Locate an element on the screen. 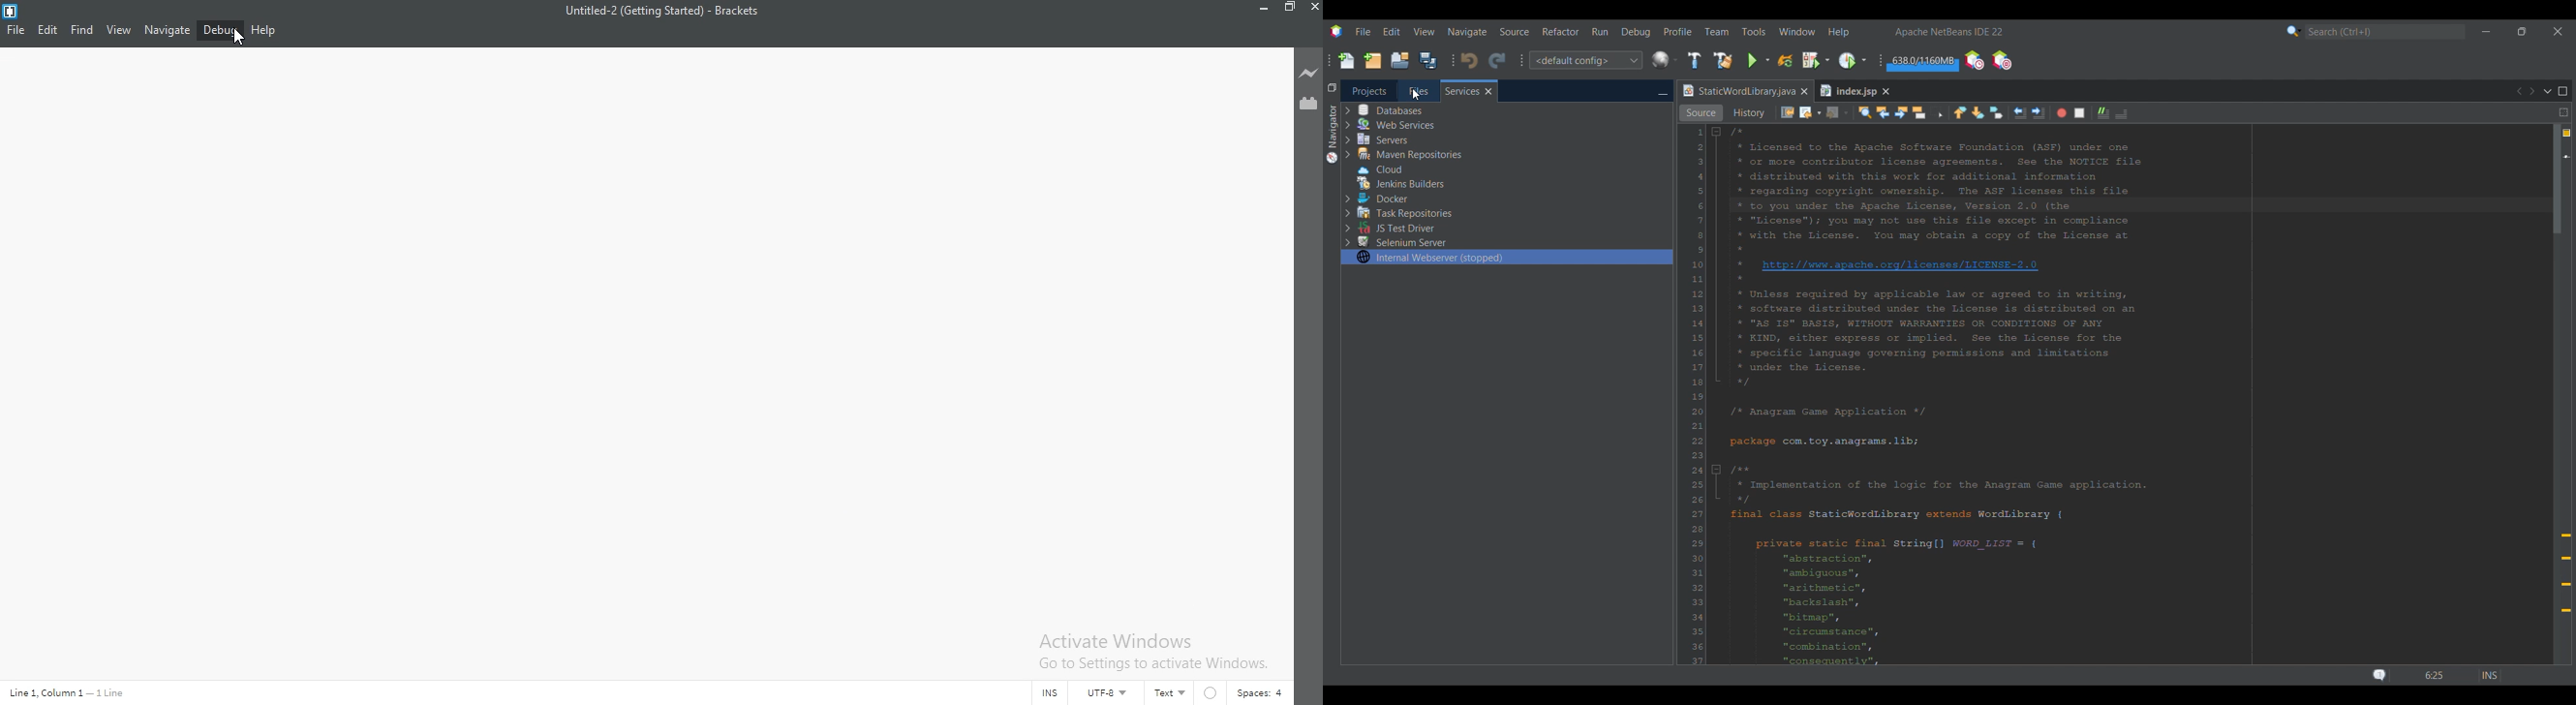 Image resolution: width=2576 pixels, height=728 pixels. Debug menu is located at coordinates (1636, 32).